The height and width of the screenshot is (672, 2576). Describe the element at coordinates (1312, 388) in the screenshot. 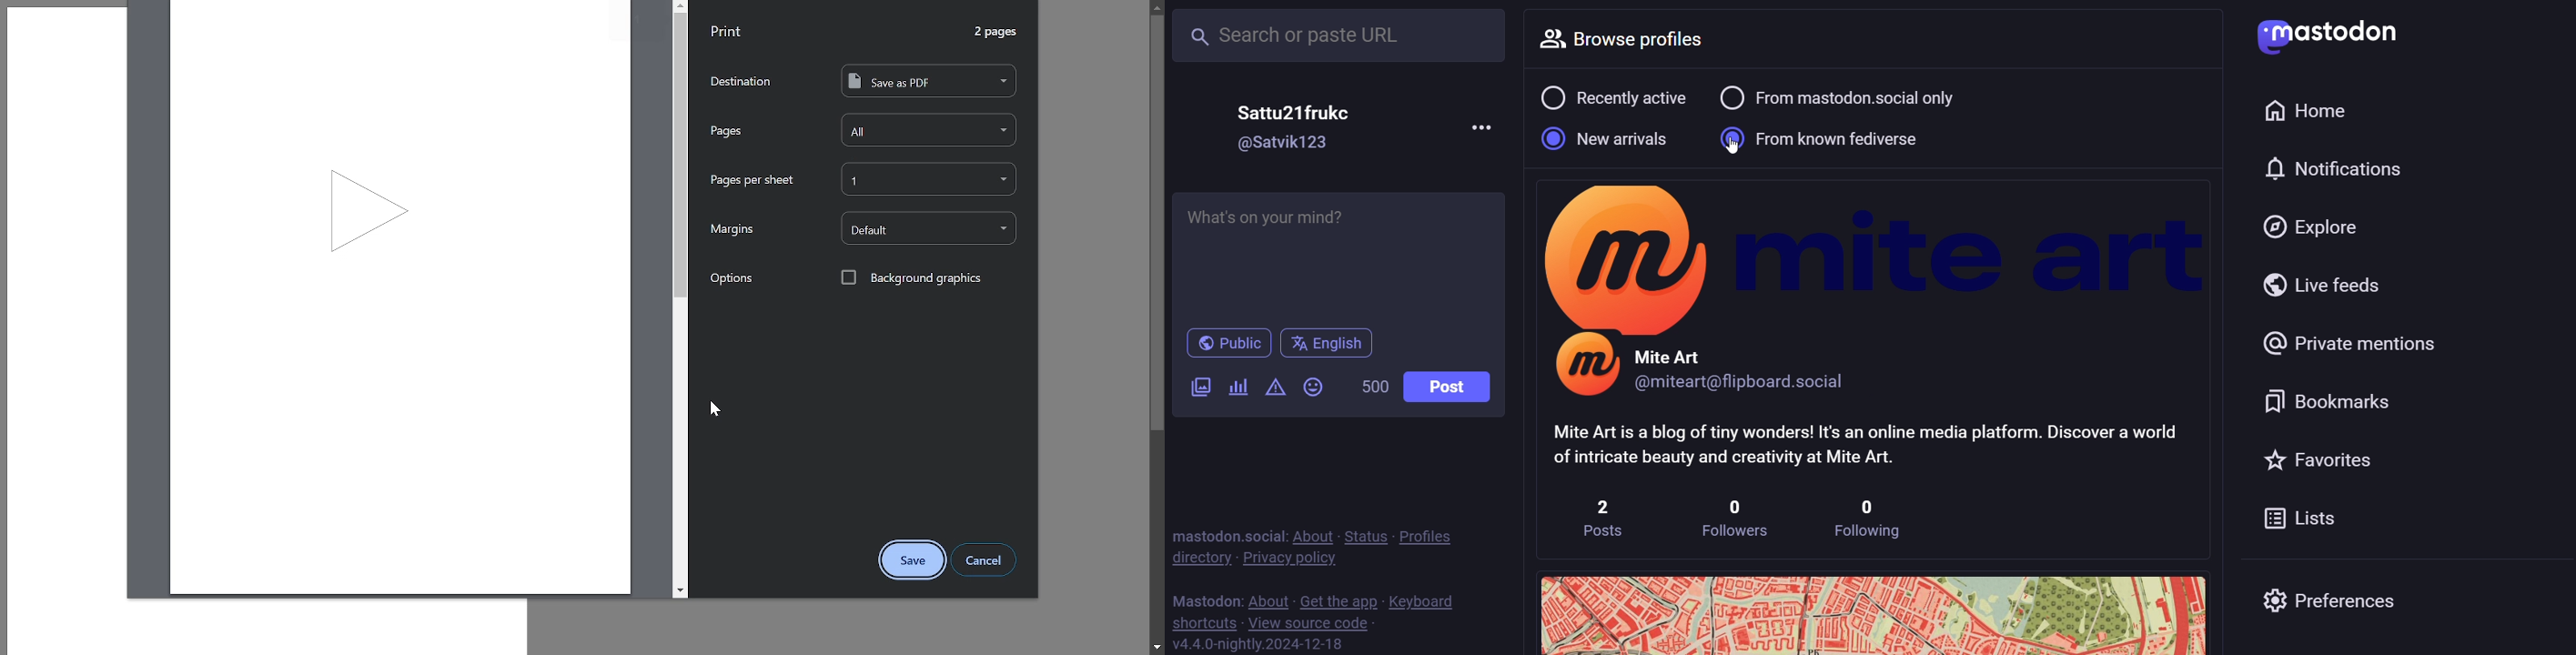

I see `emoji` at that location.